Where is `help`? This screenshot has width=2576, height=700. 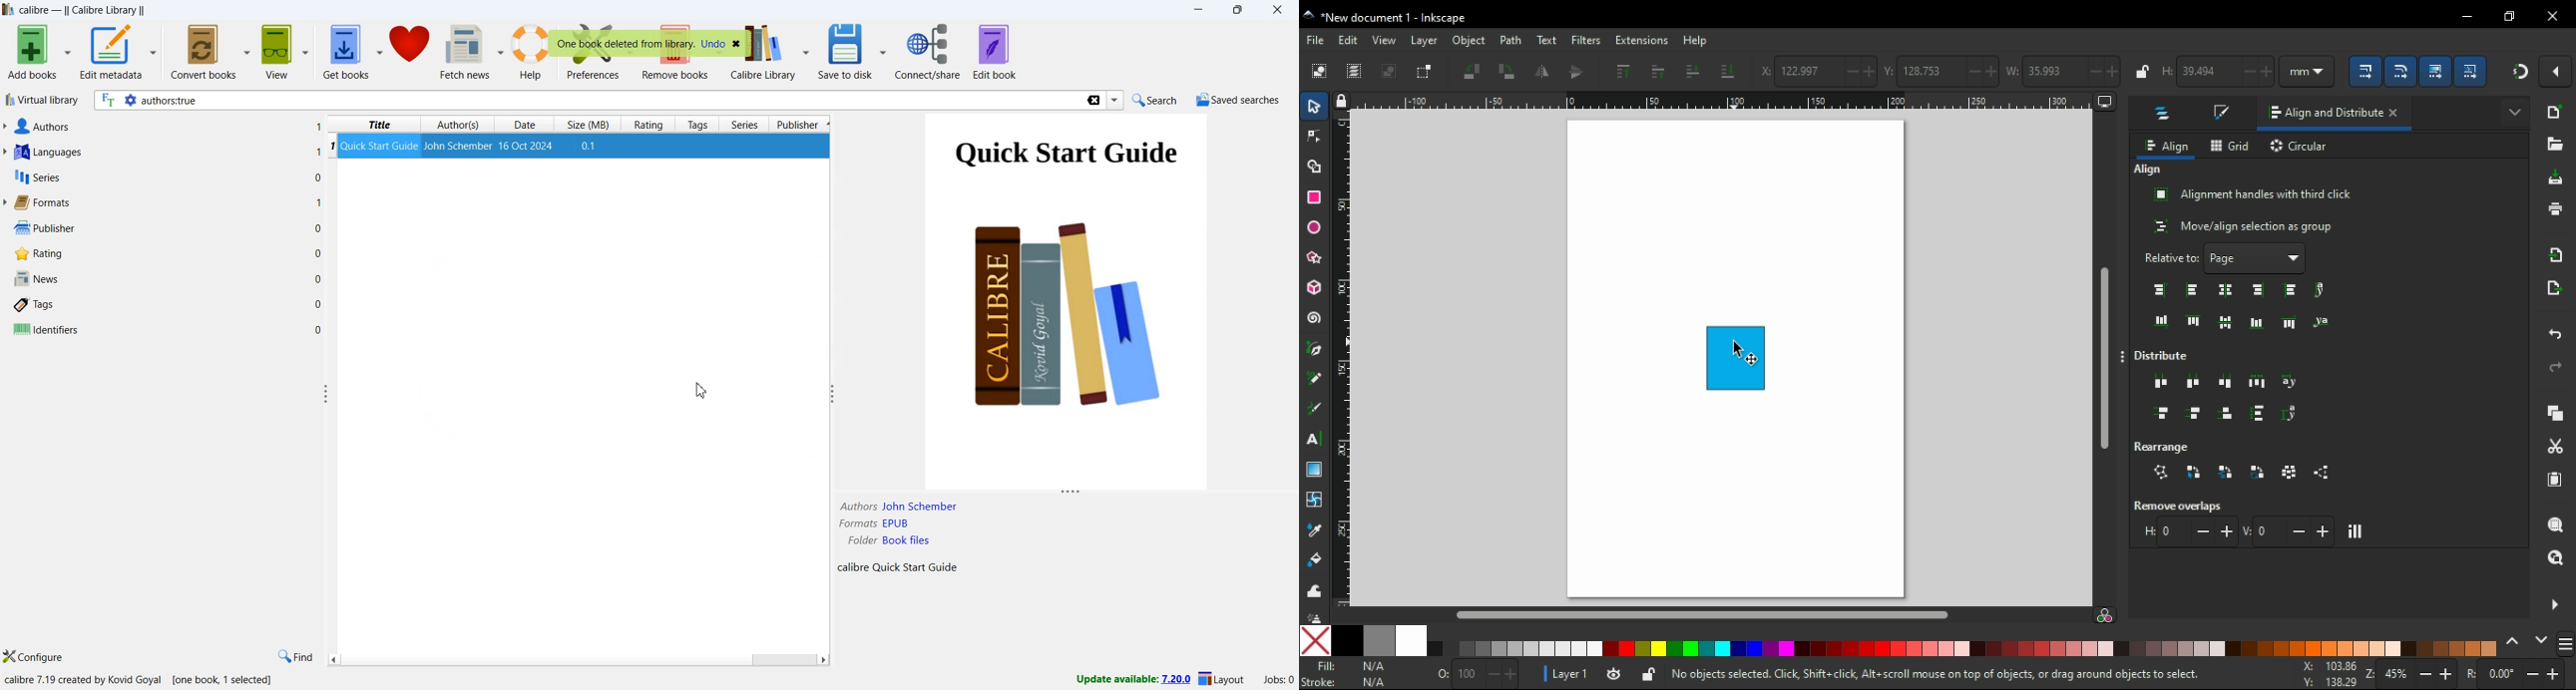
help is located at coordinates (535, 53).